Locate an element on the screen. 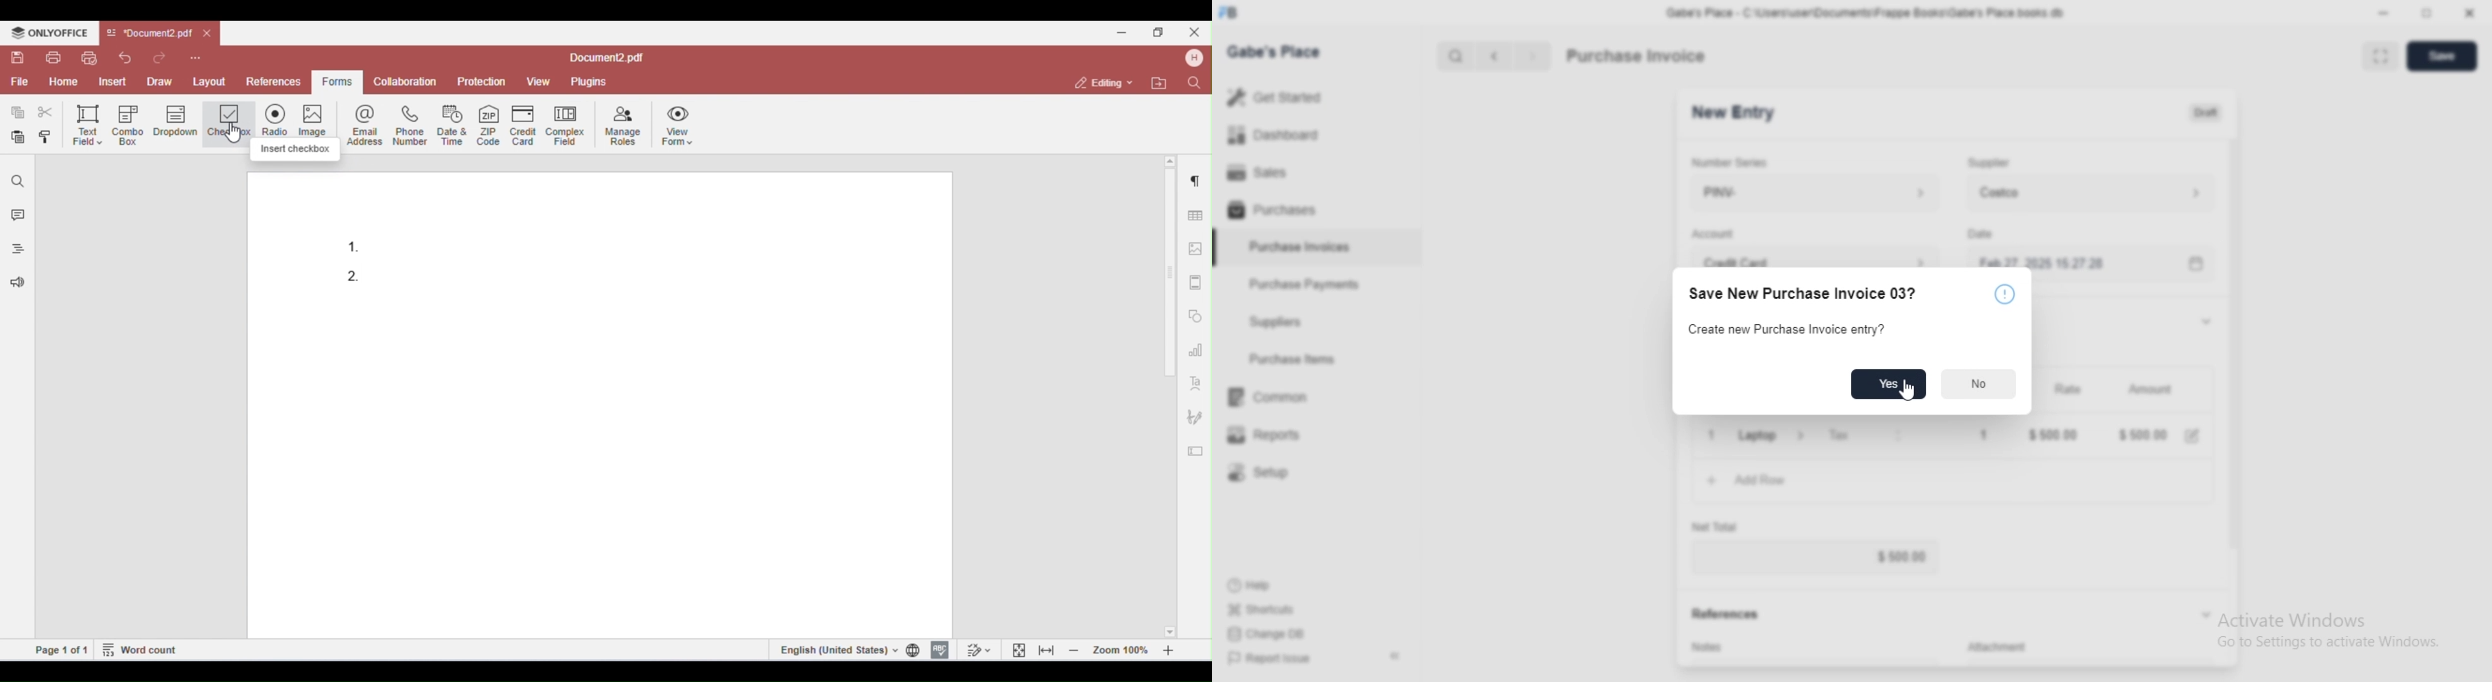 This screenshot has height=700, width=2492. Help is located at coordinates (1261, 586).